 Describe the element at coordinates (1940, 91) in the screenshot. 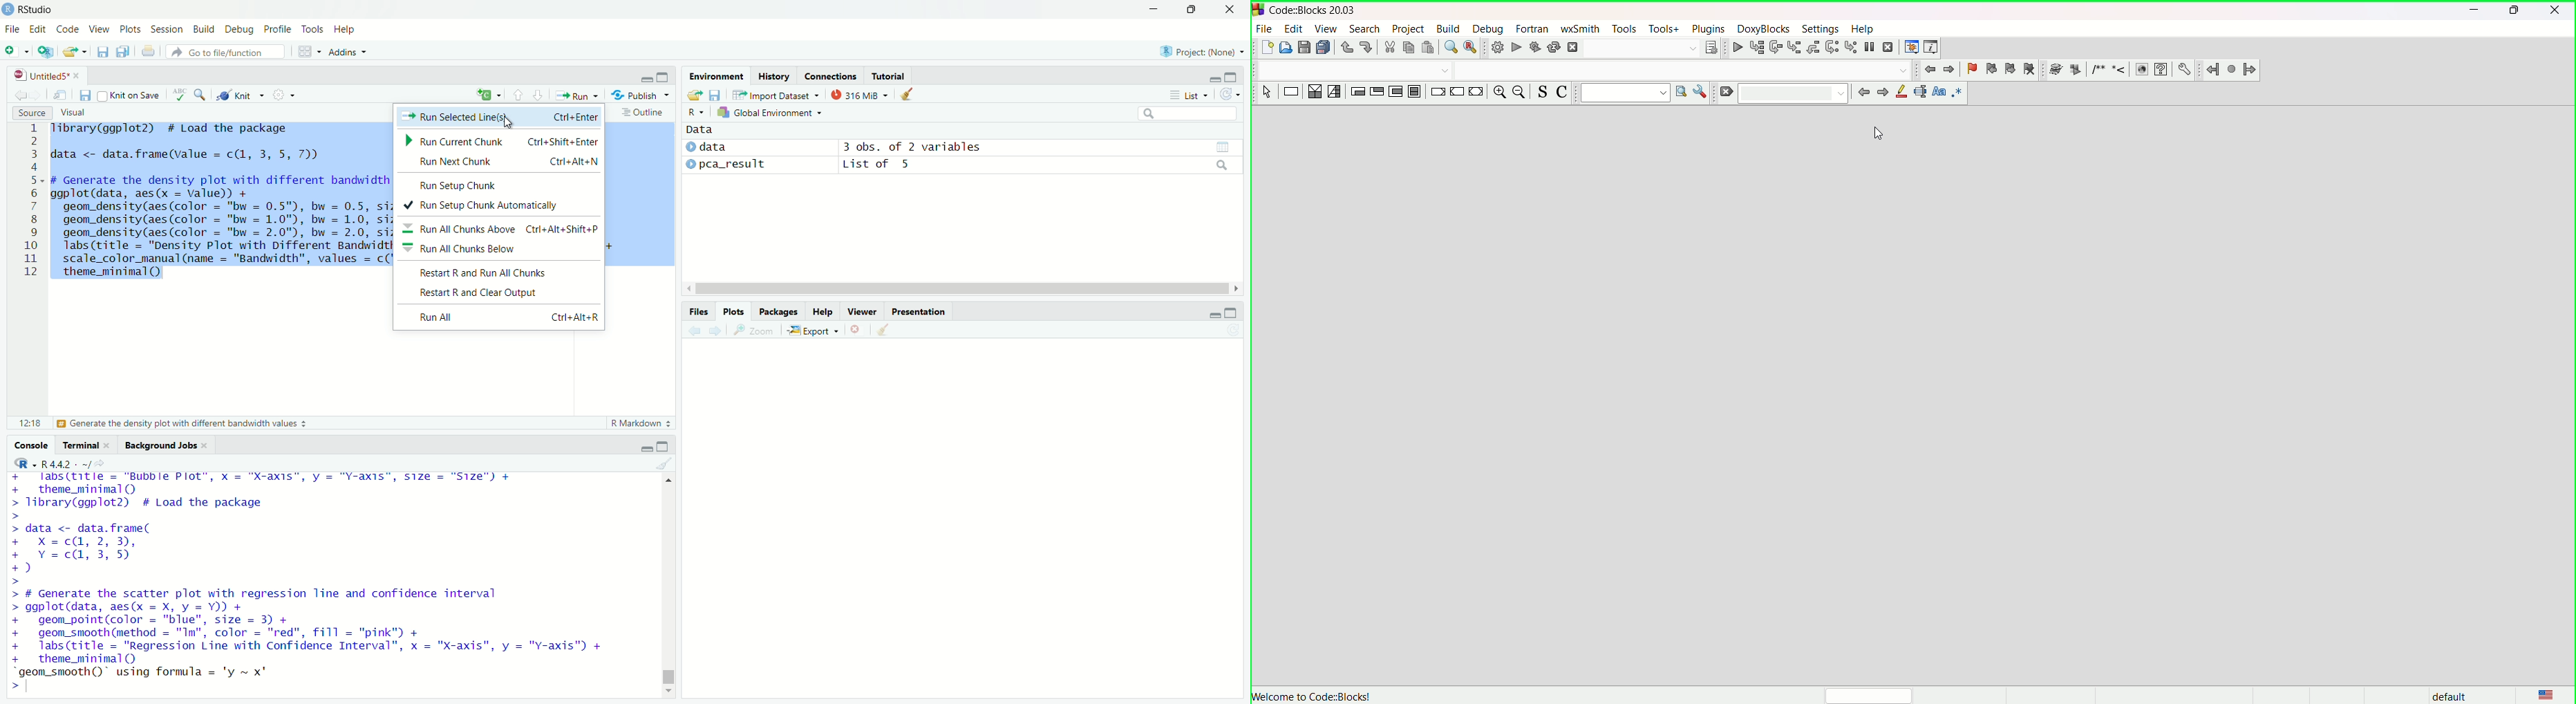

I see `match case` at that location.